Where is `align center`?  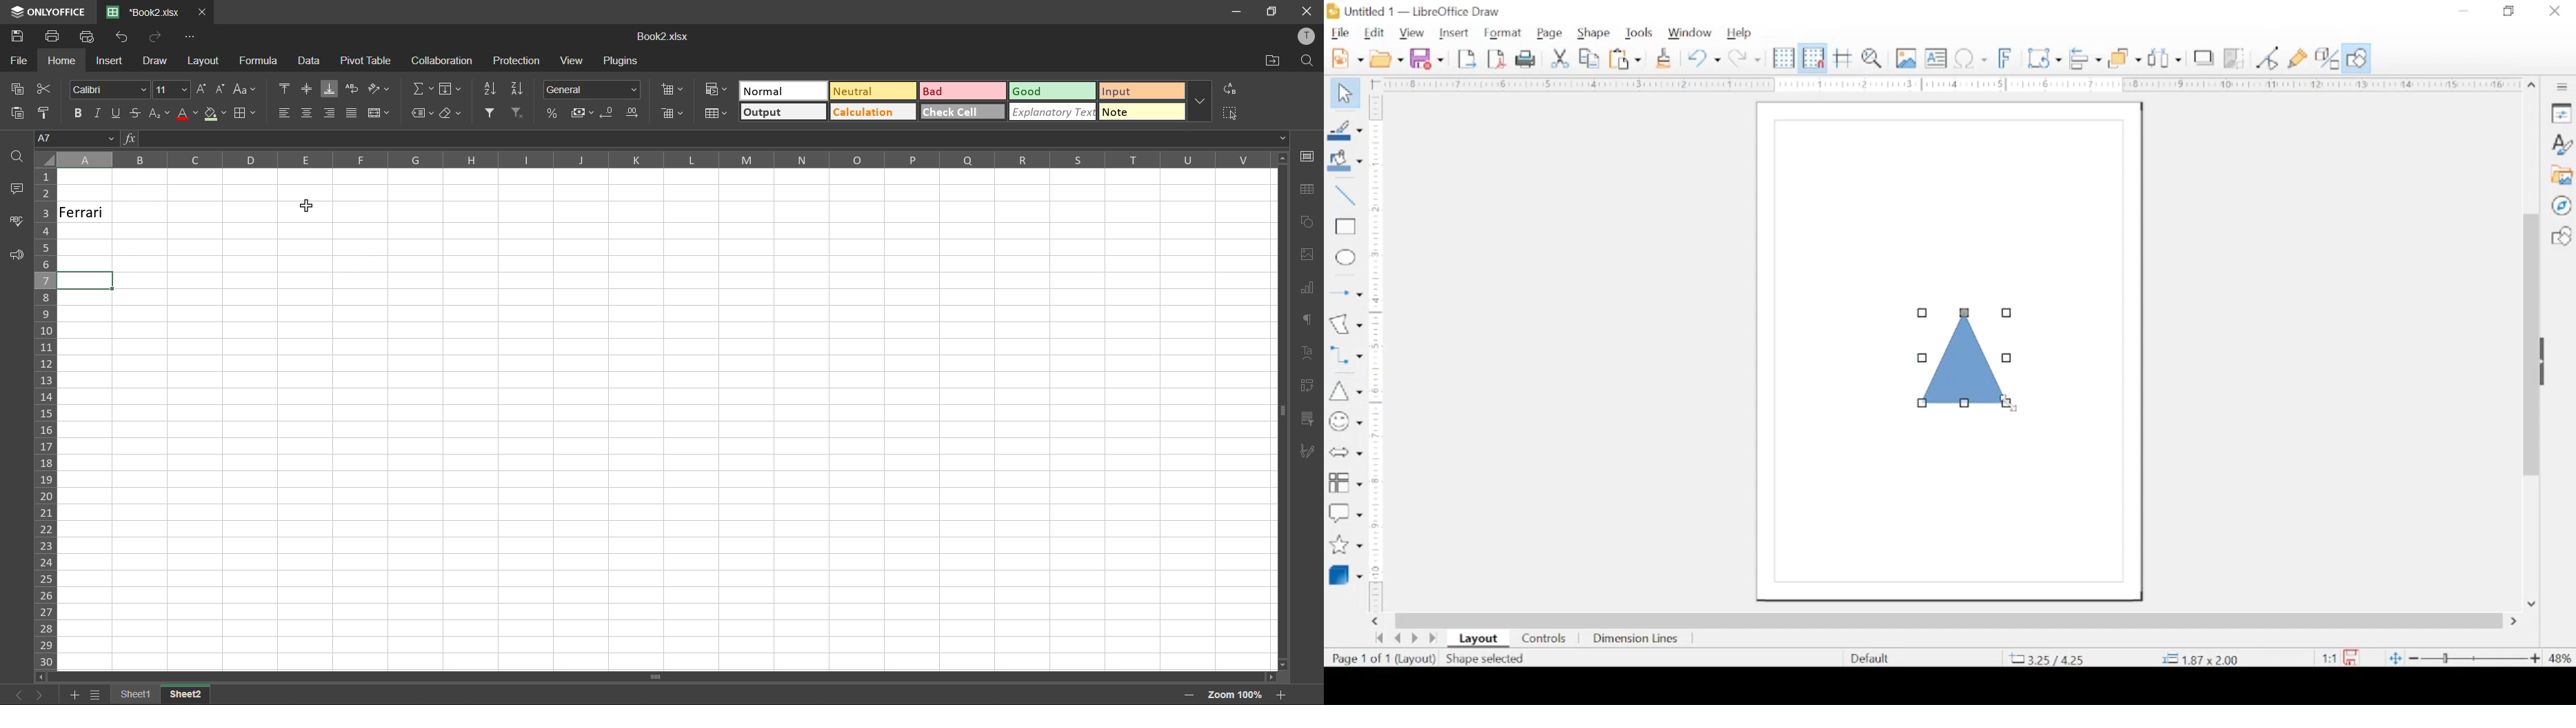 align center is located at coordinates (309, 88).